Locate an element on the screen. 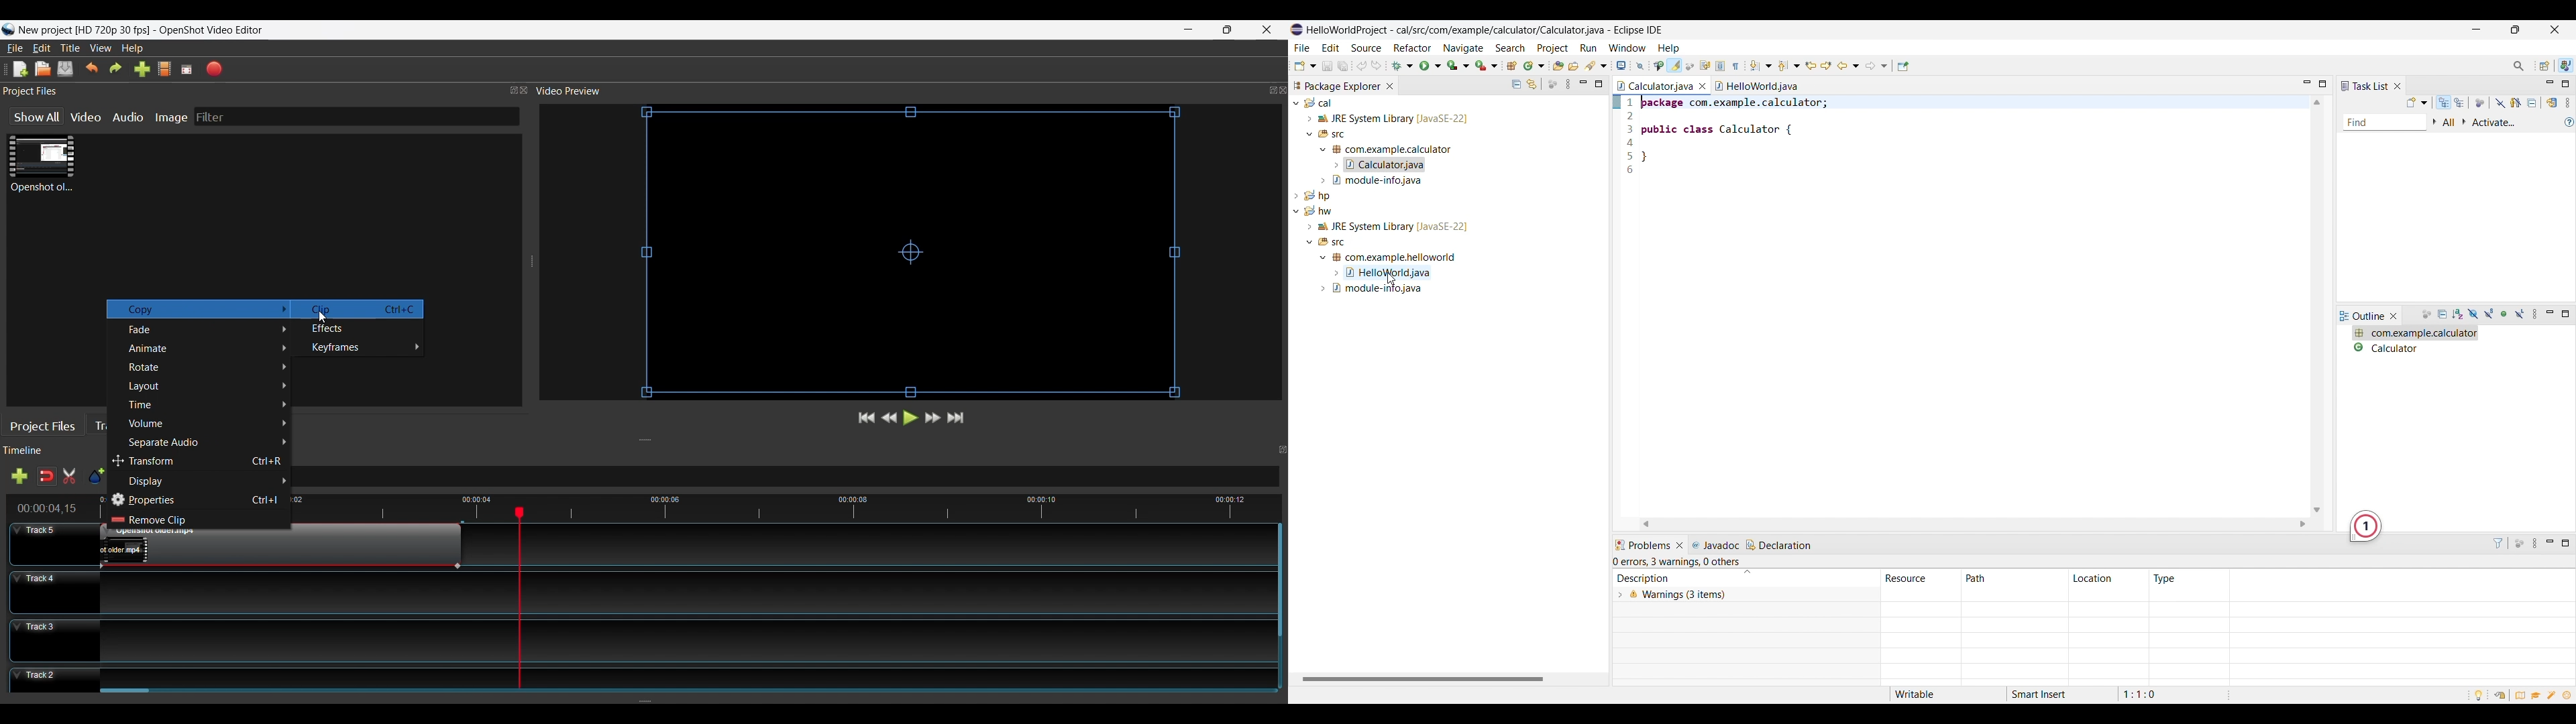  Java, current selection is located at coordinates (2565, 66).